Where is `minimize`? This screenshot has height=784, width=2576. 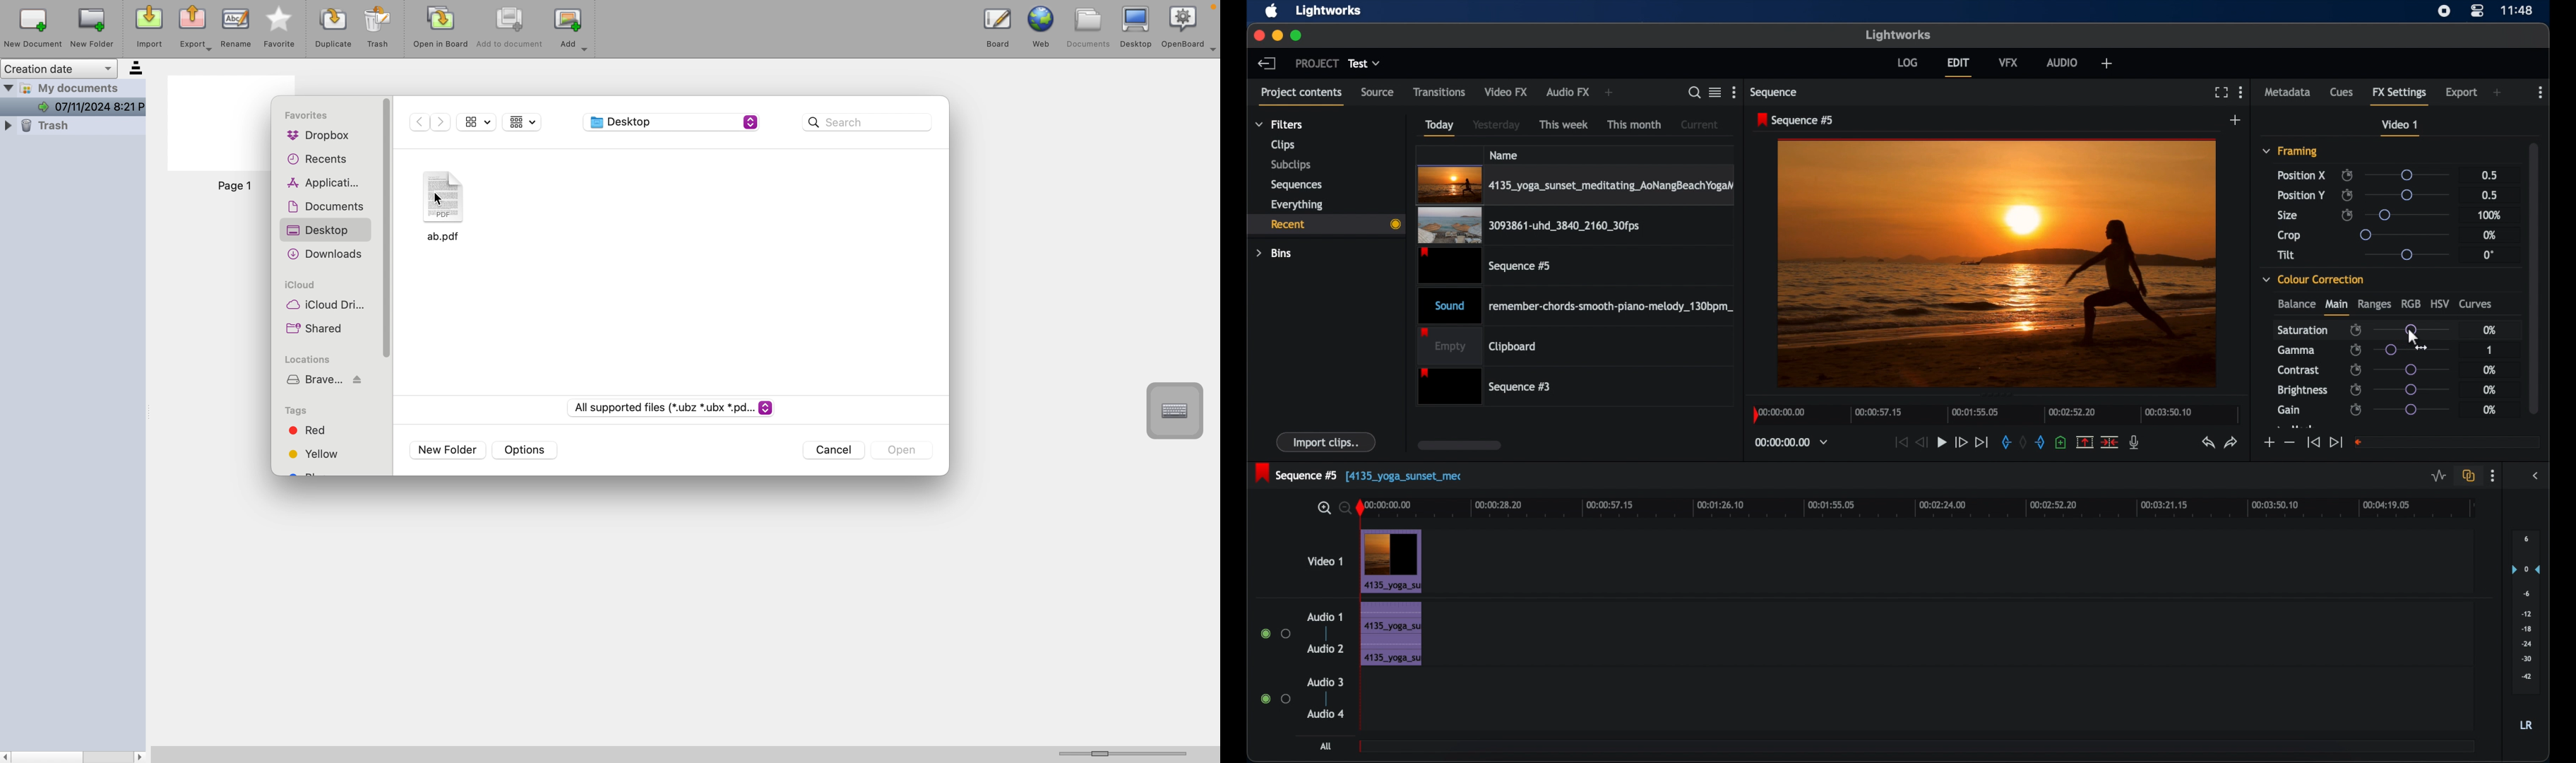
minimize is located at coordinates (1275, 35).